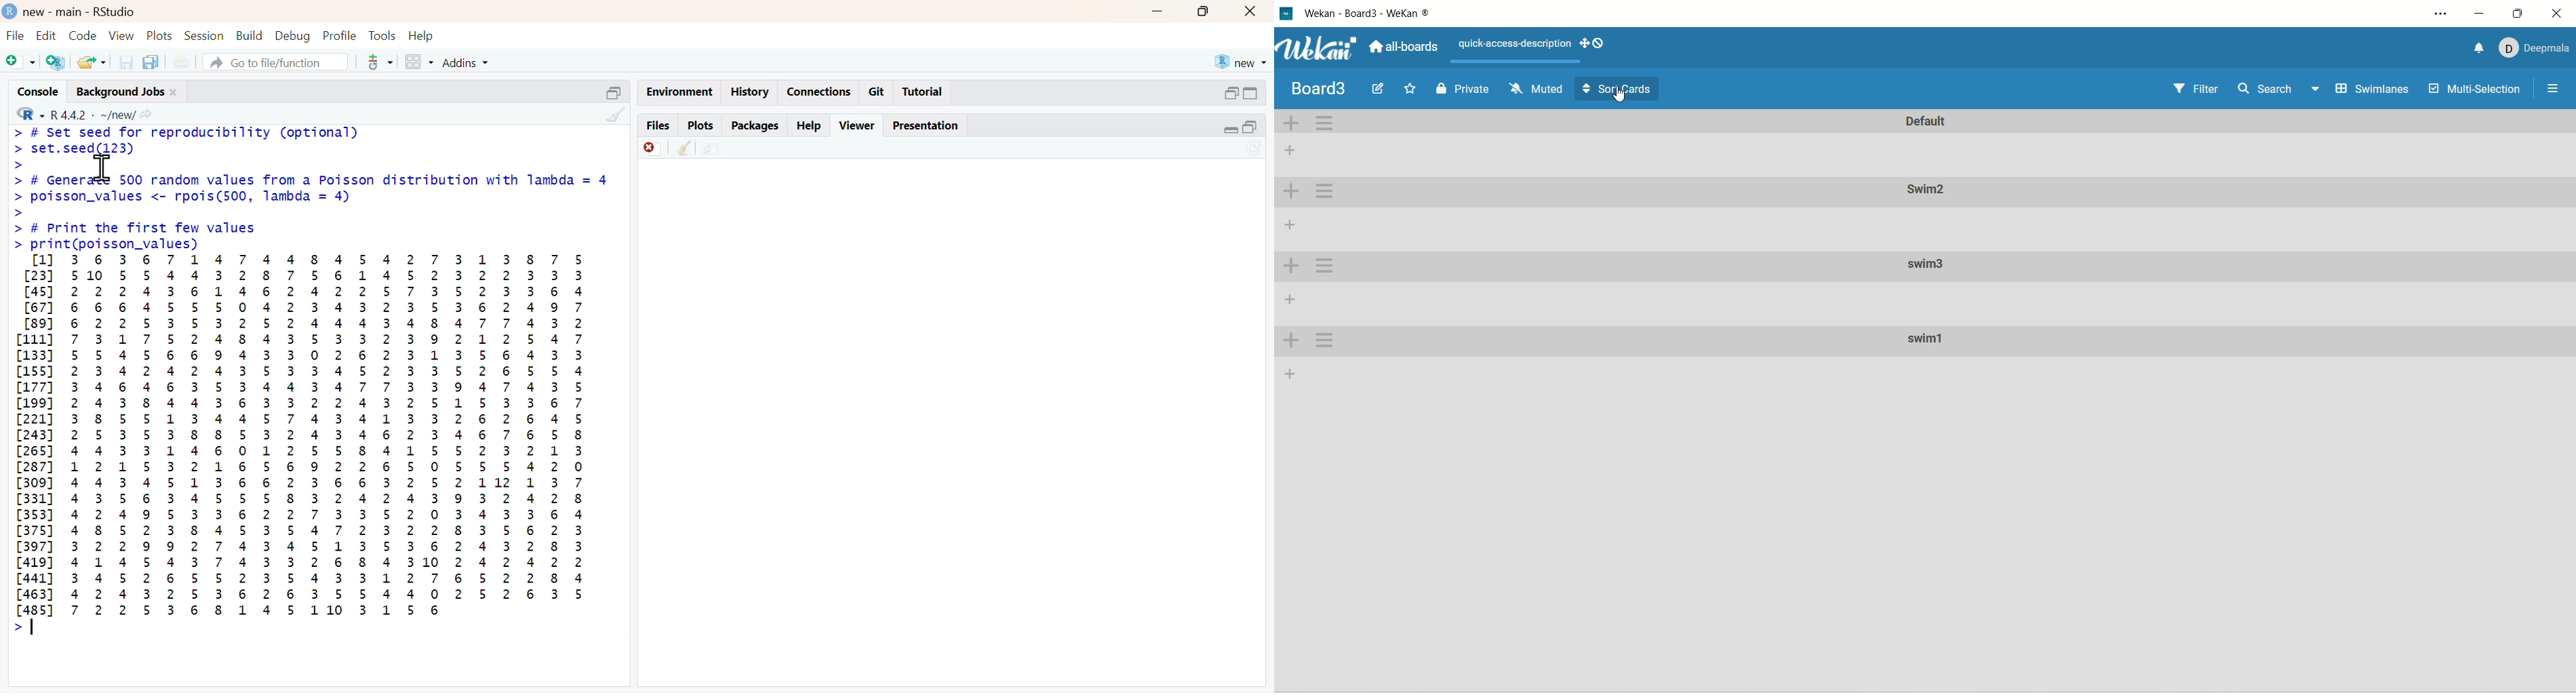  What do you see at coordinates (1242, 63) in the screenshot?
I see `new` at bounding box center [1242, 63].